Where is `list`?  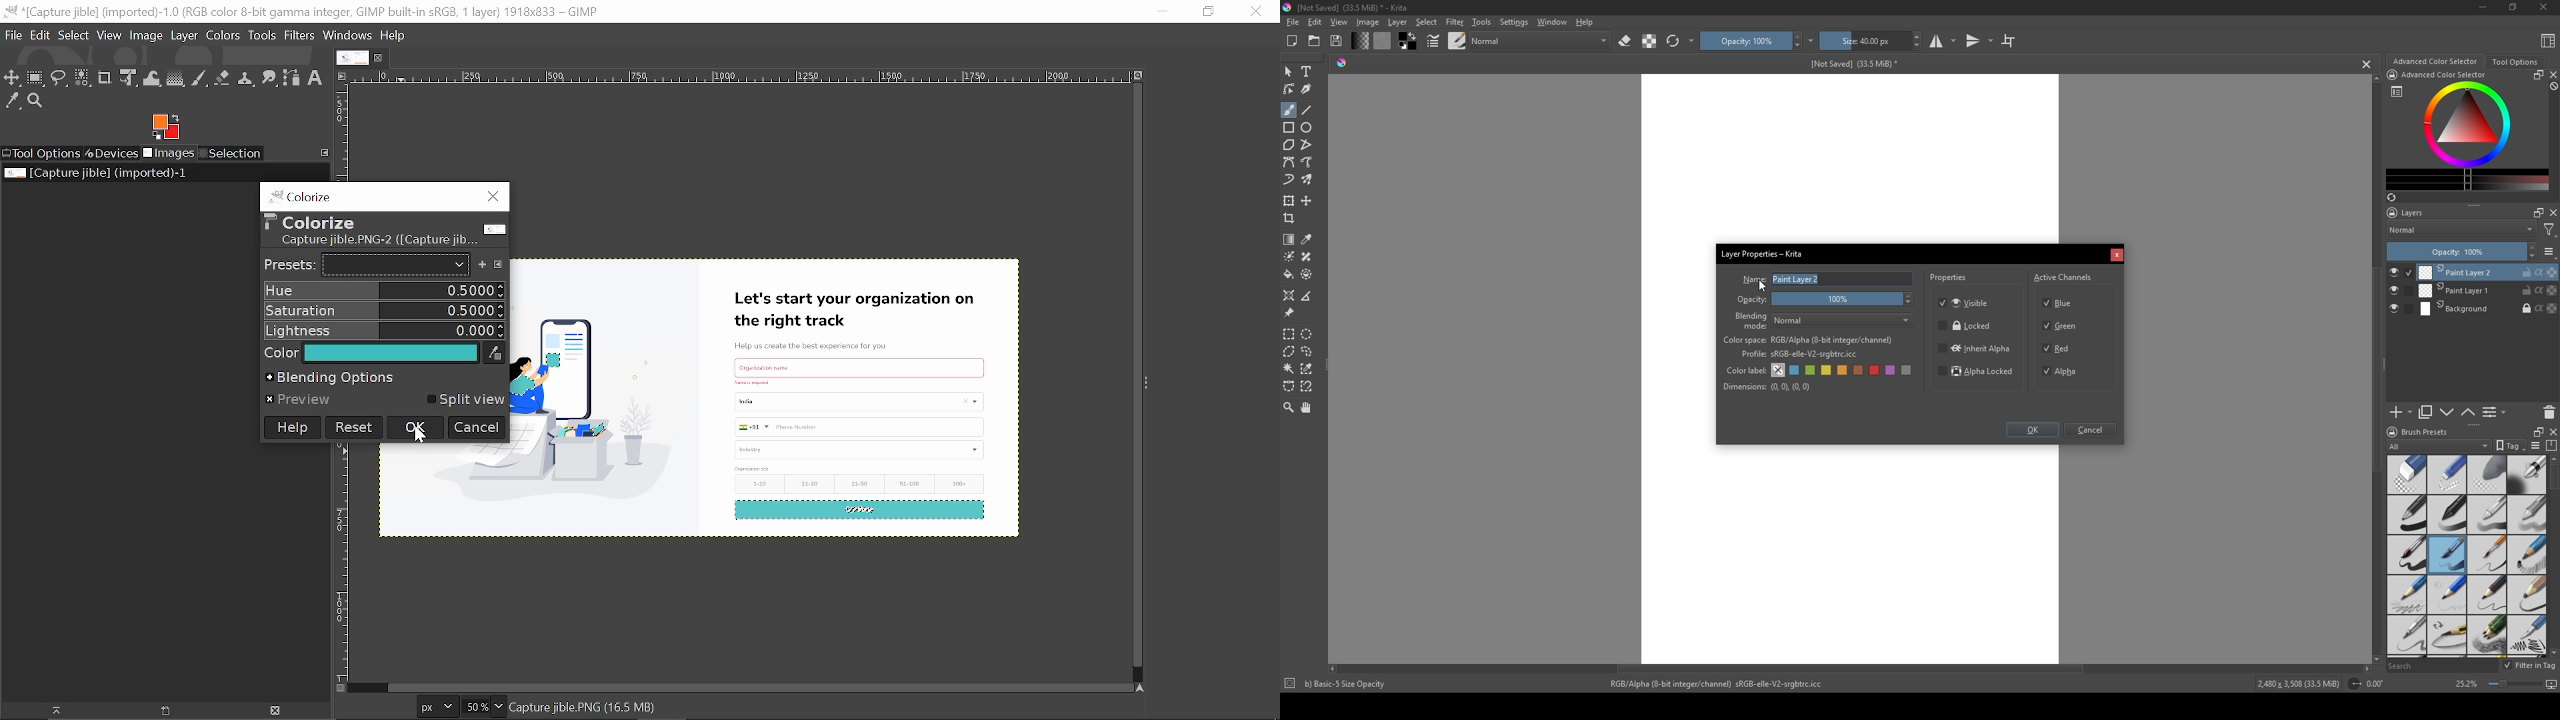 list is located at coordinates (2549, 251).